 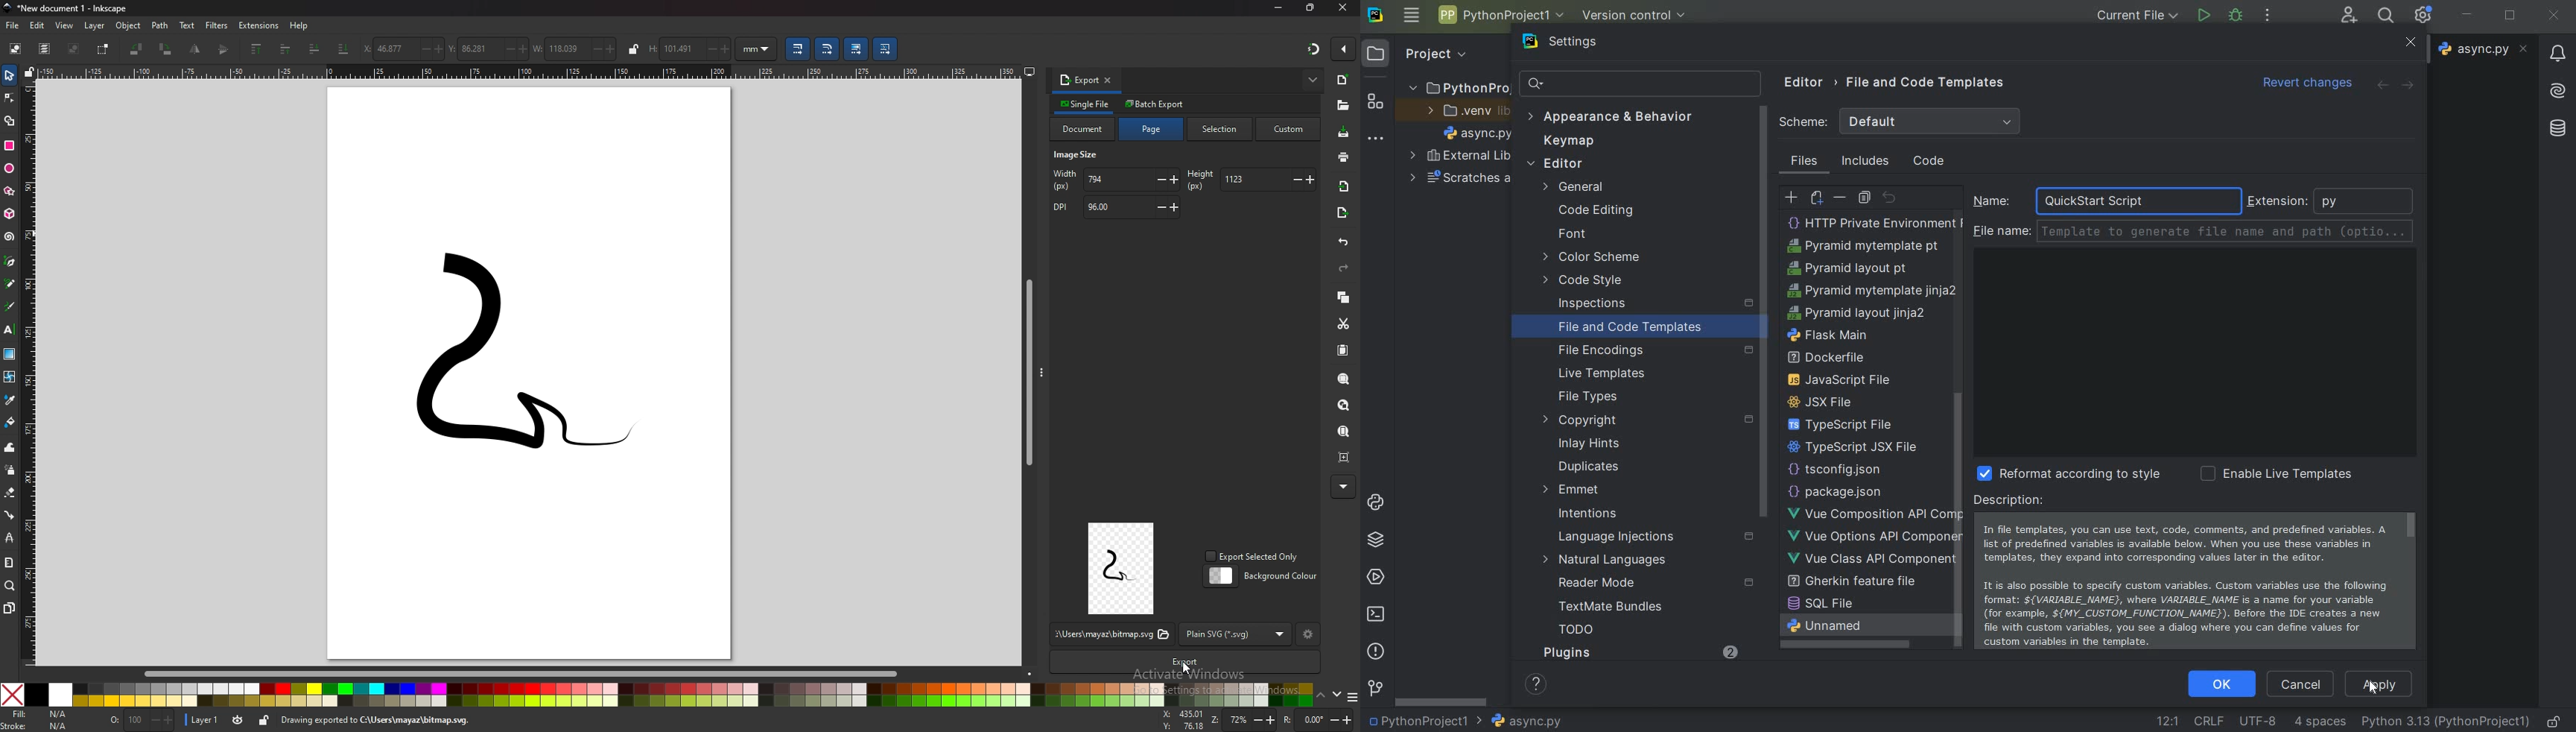 I want to click on undo, so click(x=1345, y=243).